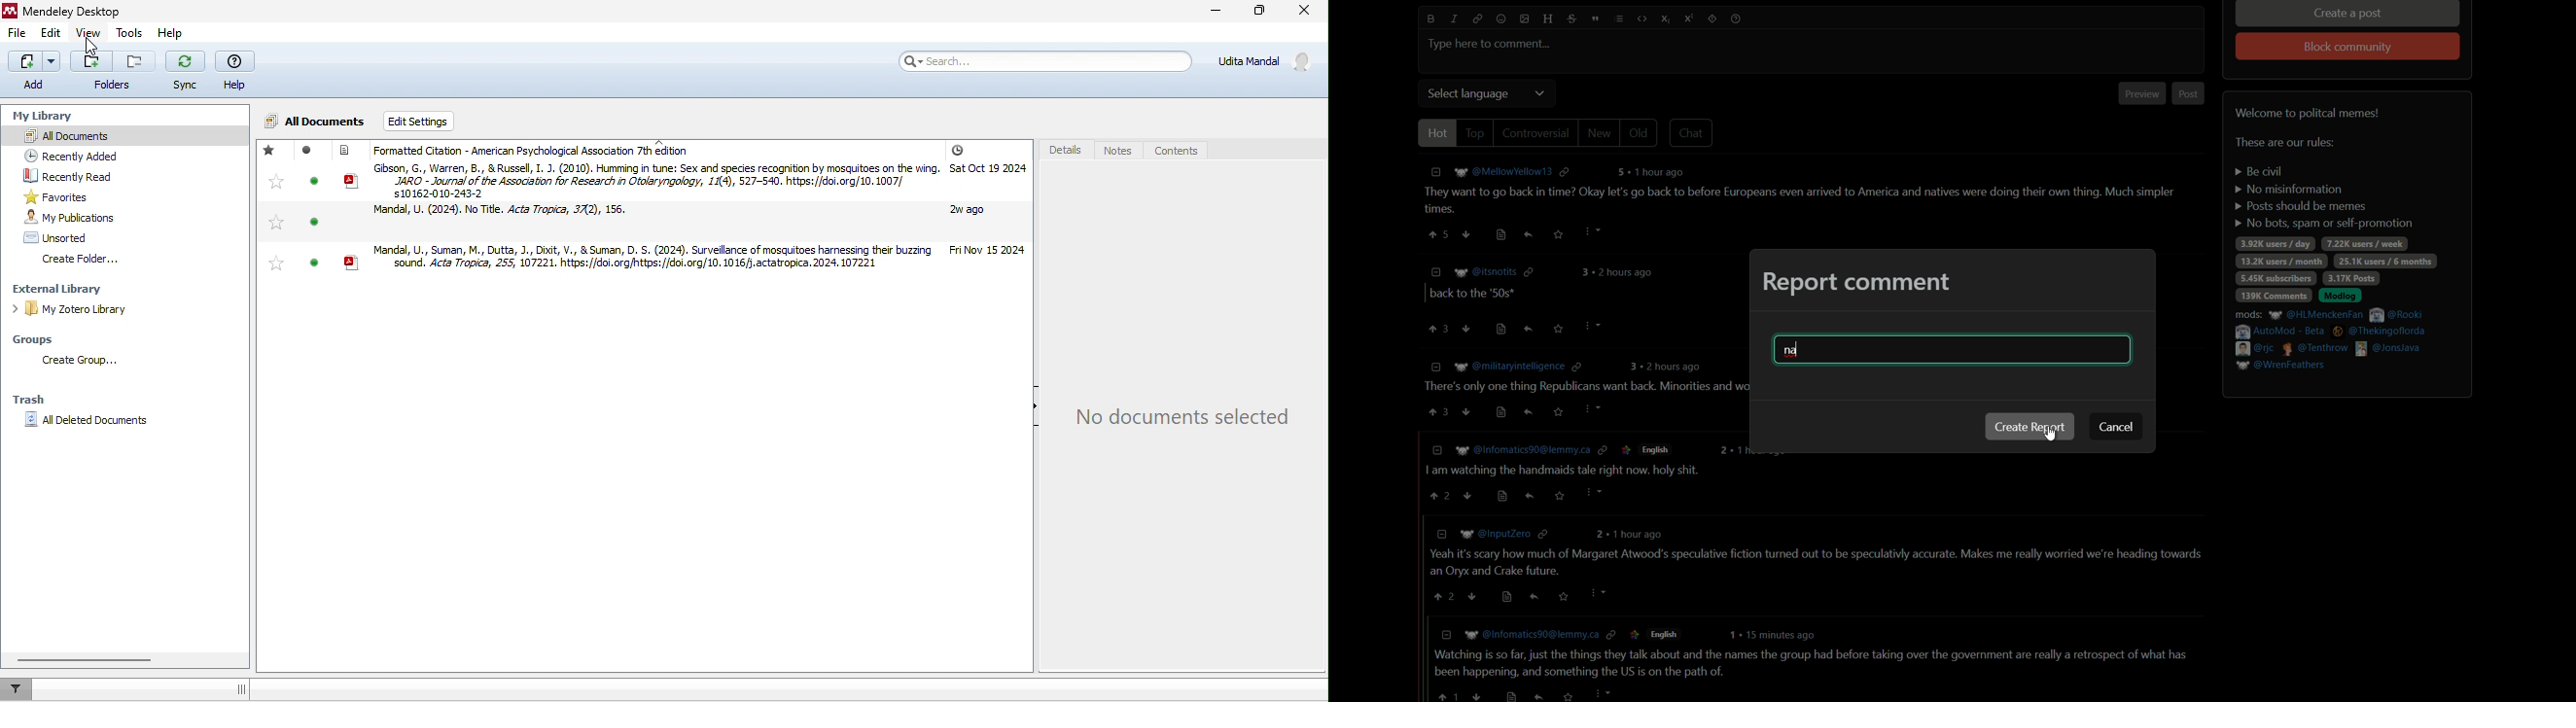  Describe the element at coordinates (86, 363) in the screenshot. I see `create group` at that location.